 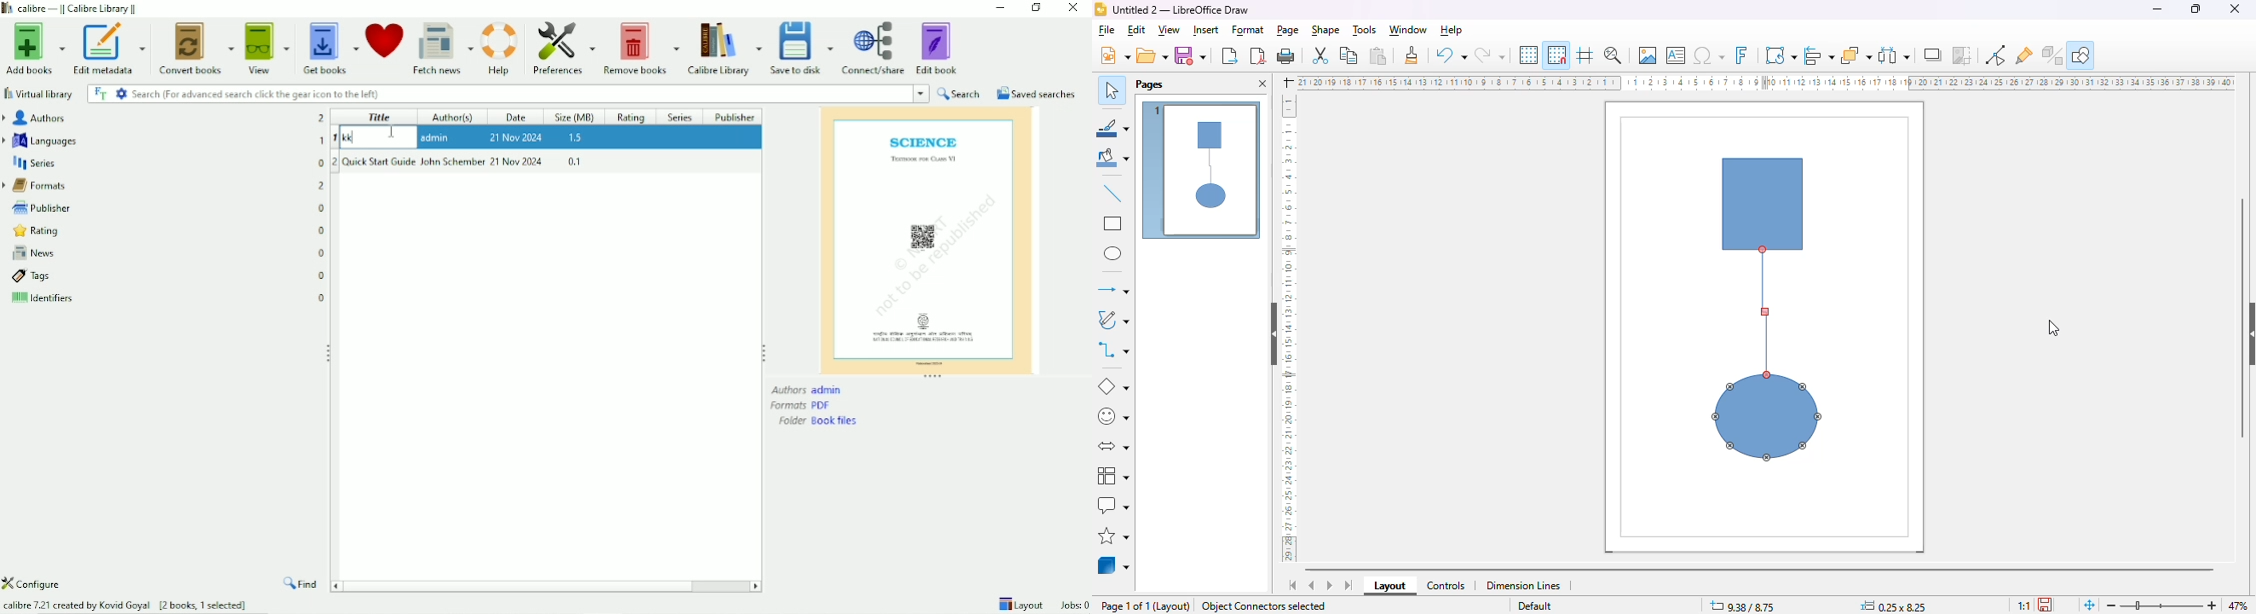 I want to click on Fetch news, so click(x=442, y=49).